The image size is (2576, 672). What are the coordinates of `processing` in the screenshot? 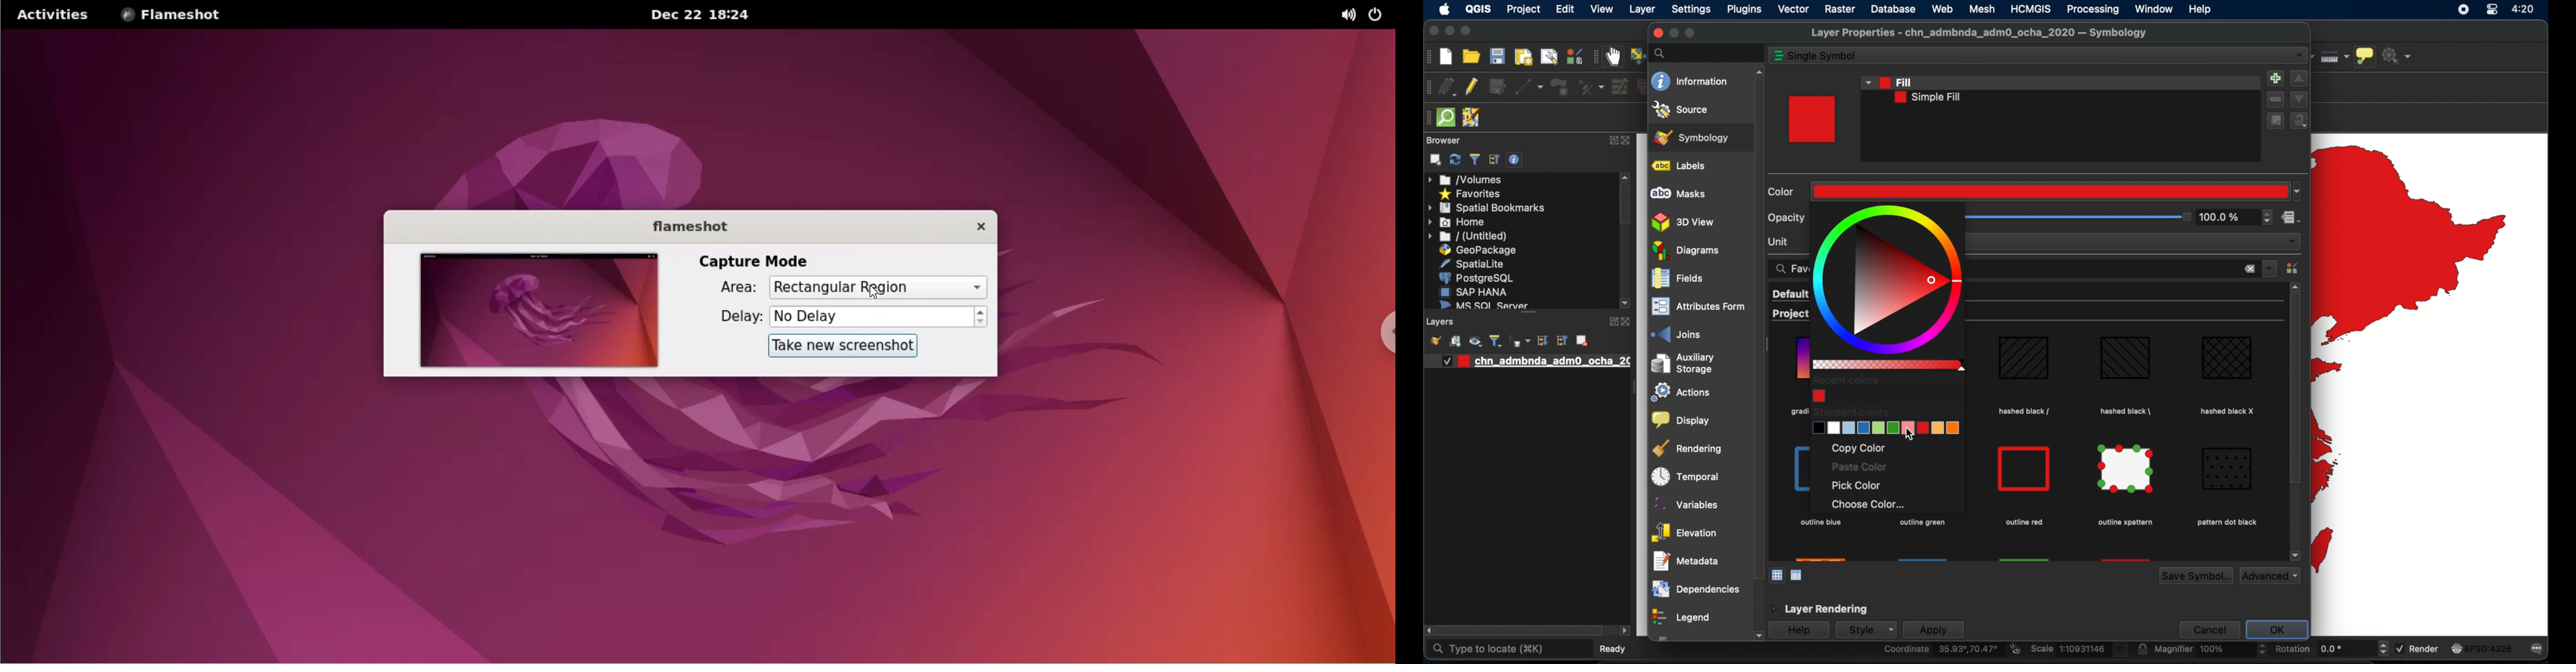 It's located at (2093, 9).